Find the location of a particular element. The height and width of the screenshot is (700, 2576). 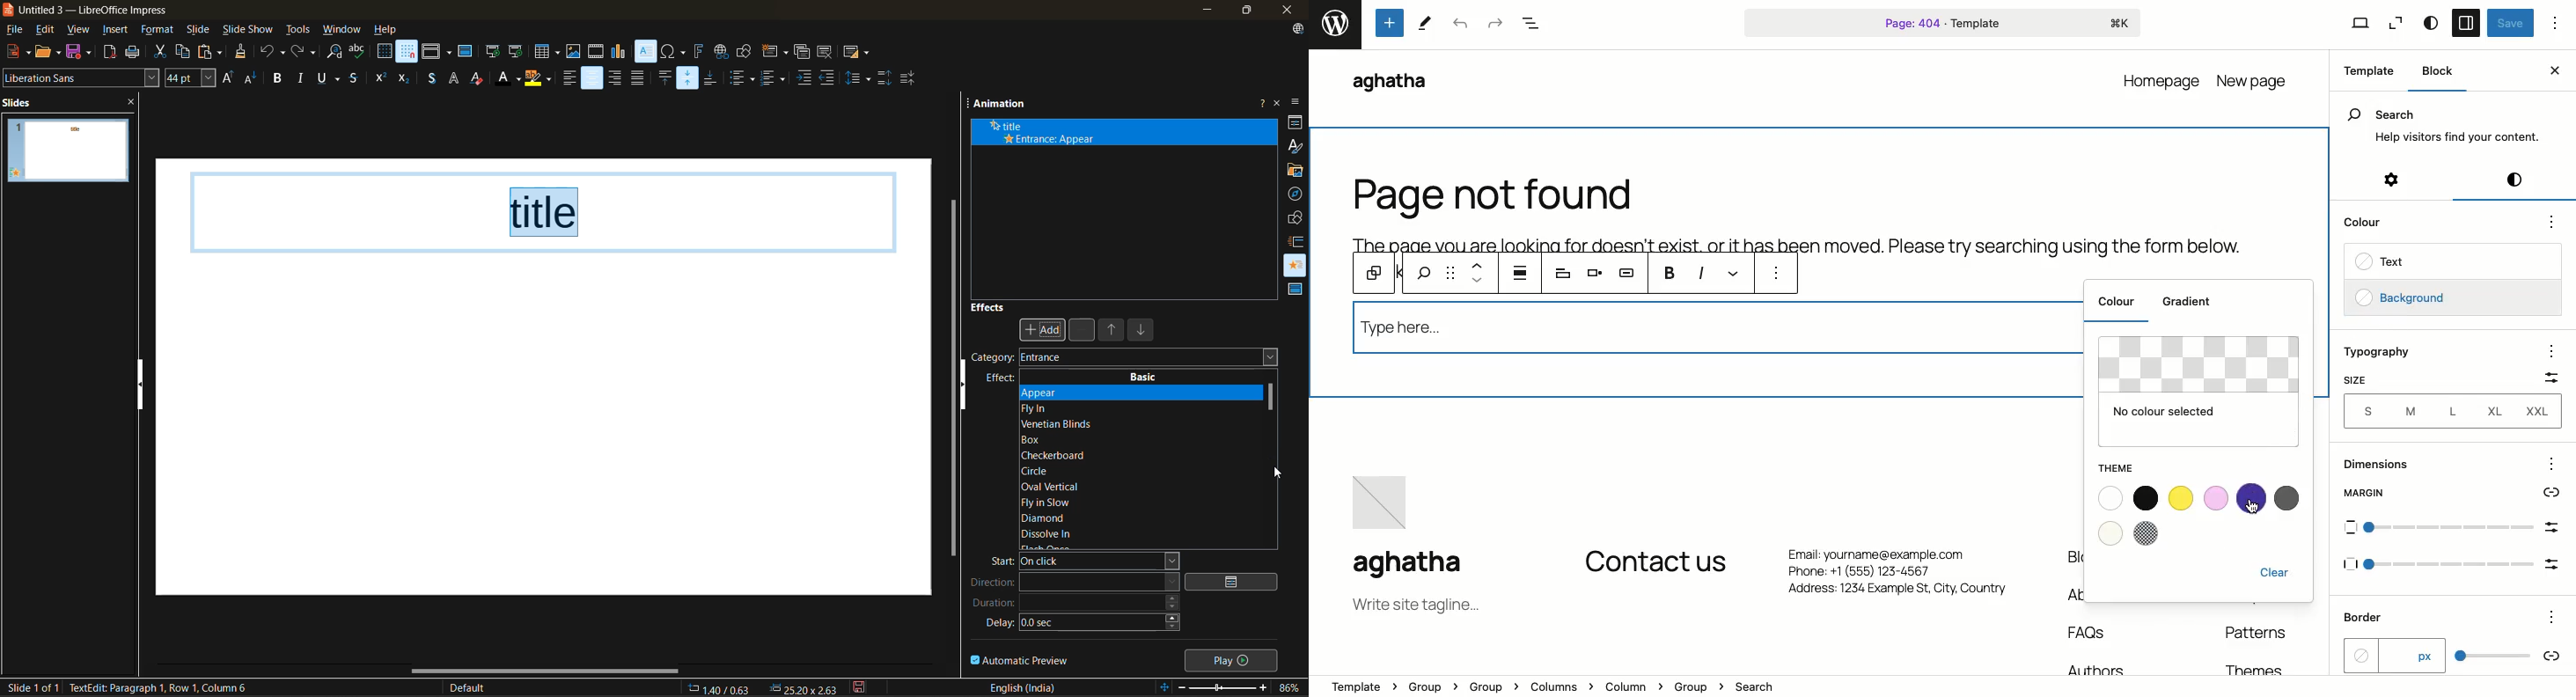

Gradient is located at coordinates (2191, 302).